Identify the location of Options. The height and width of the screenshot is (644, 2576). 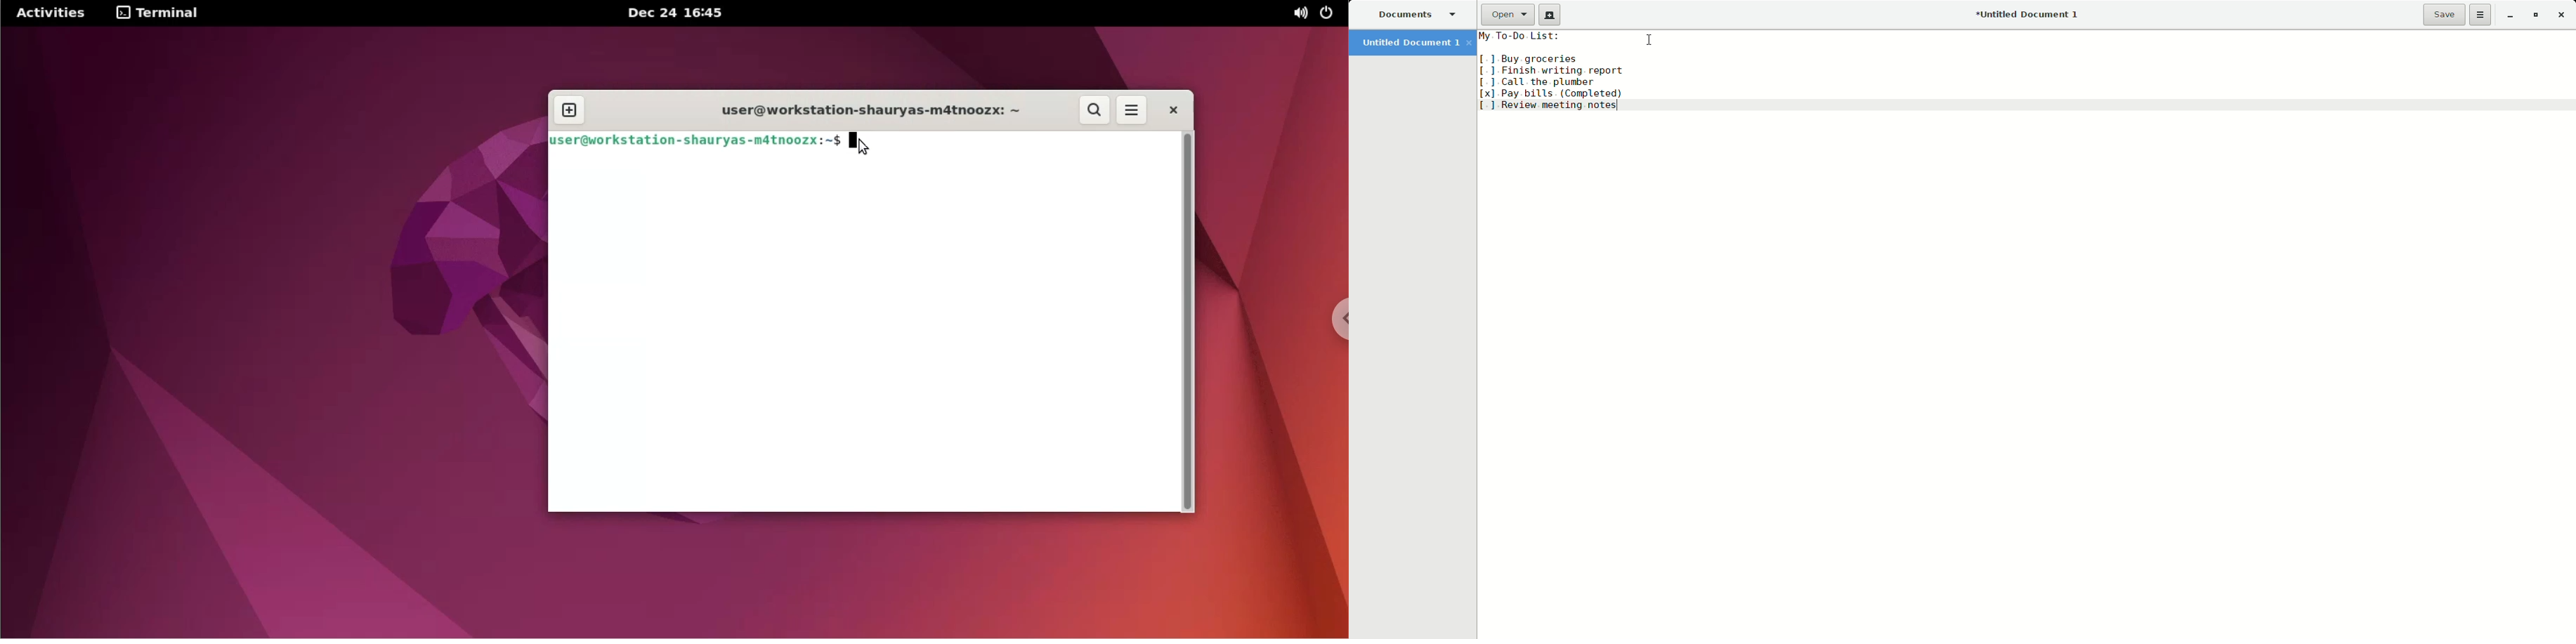
(2483, 16).